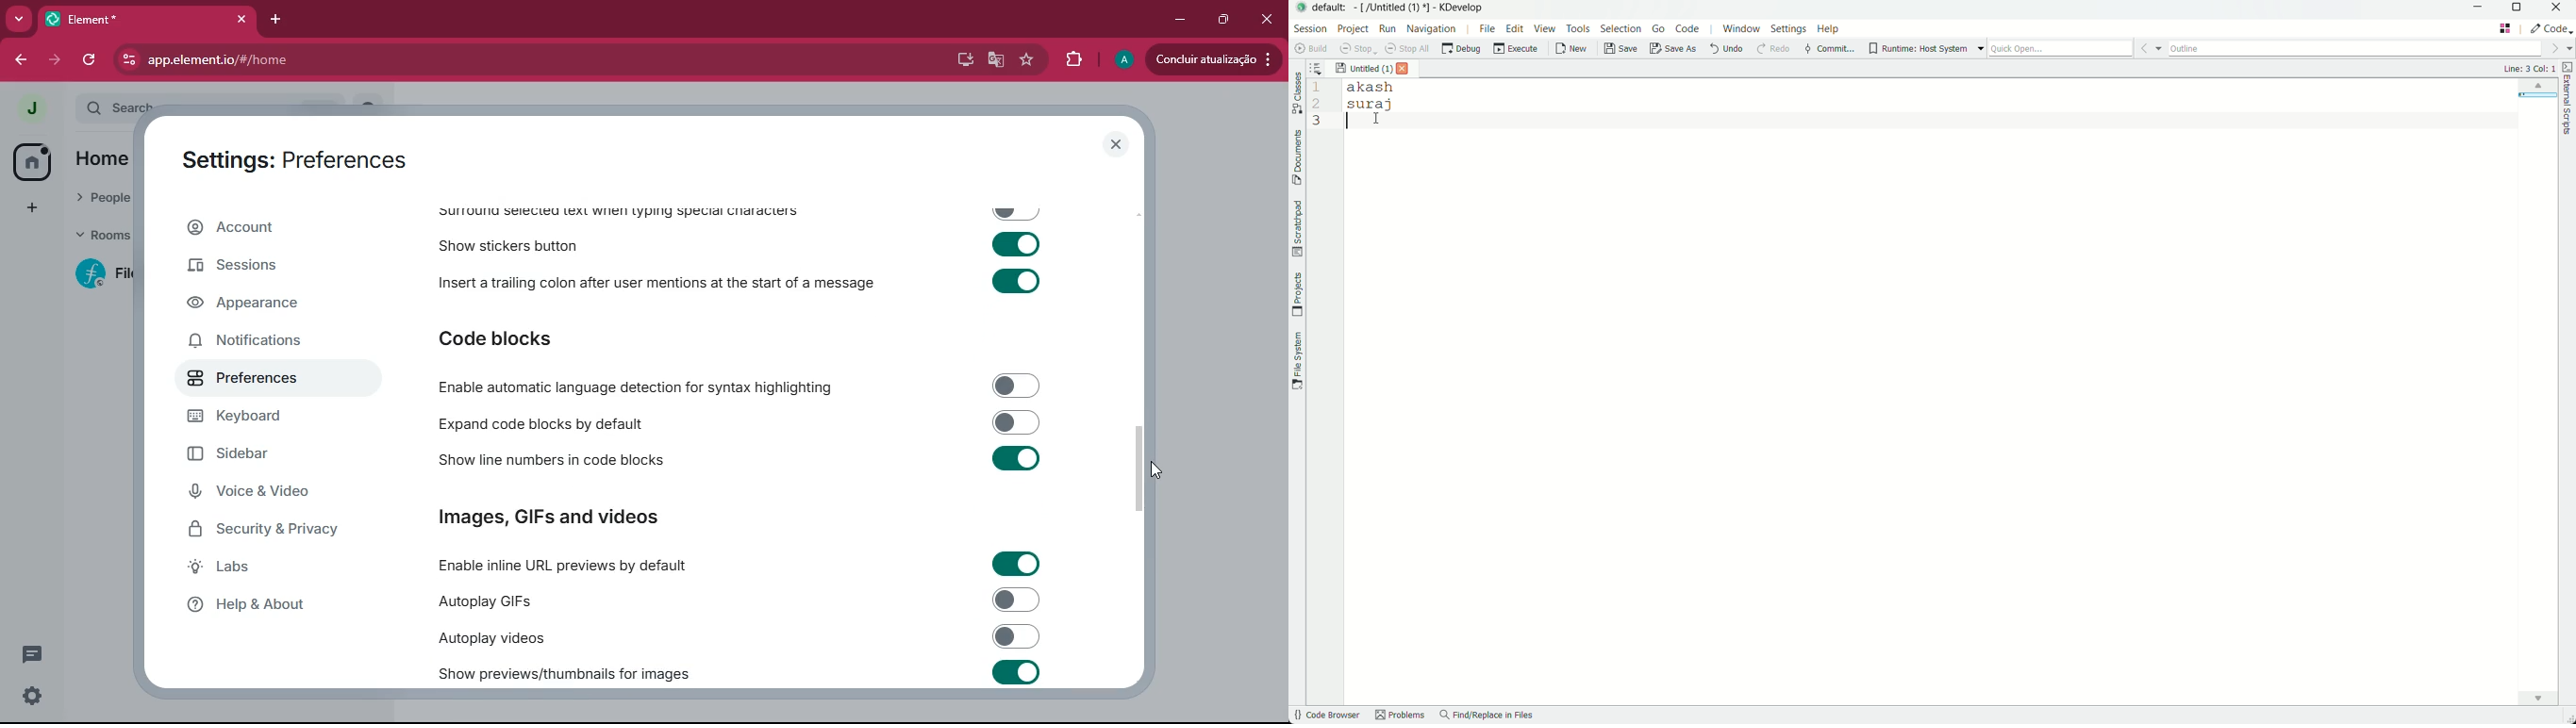 Image resolution: width=2576 pixels, height=728 pixels. Describe the element at coordinates (737, 460) in the screenshot. I see `Show line numbers in code blocks` at that location.